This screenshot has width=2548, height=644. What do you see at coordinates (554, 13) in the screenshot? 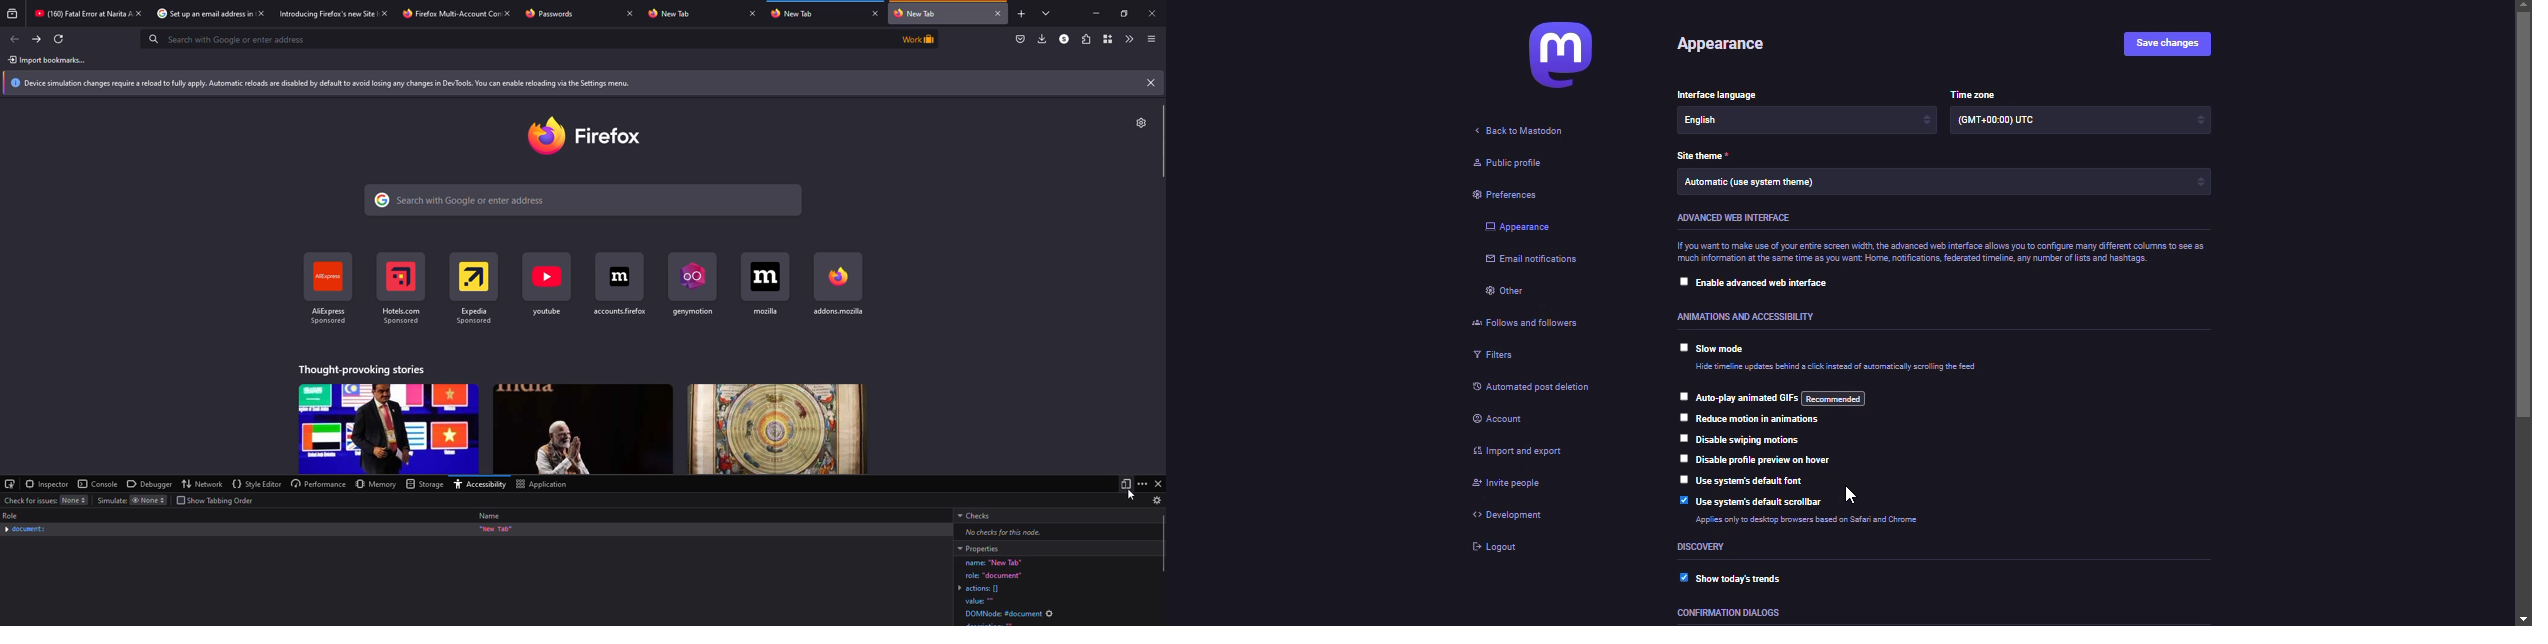
I see `tab` at bounding box center [554, 13].